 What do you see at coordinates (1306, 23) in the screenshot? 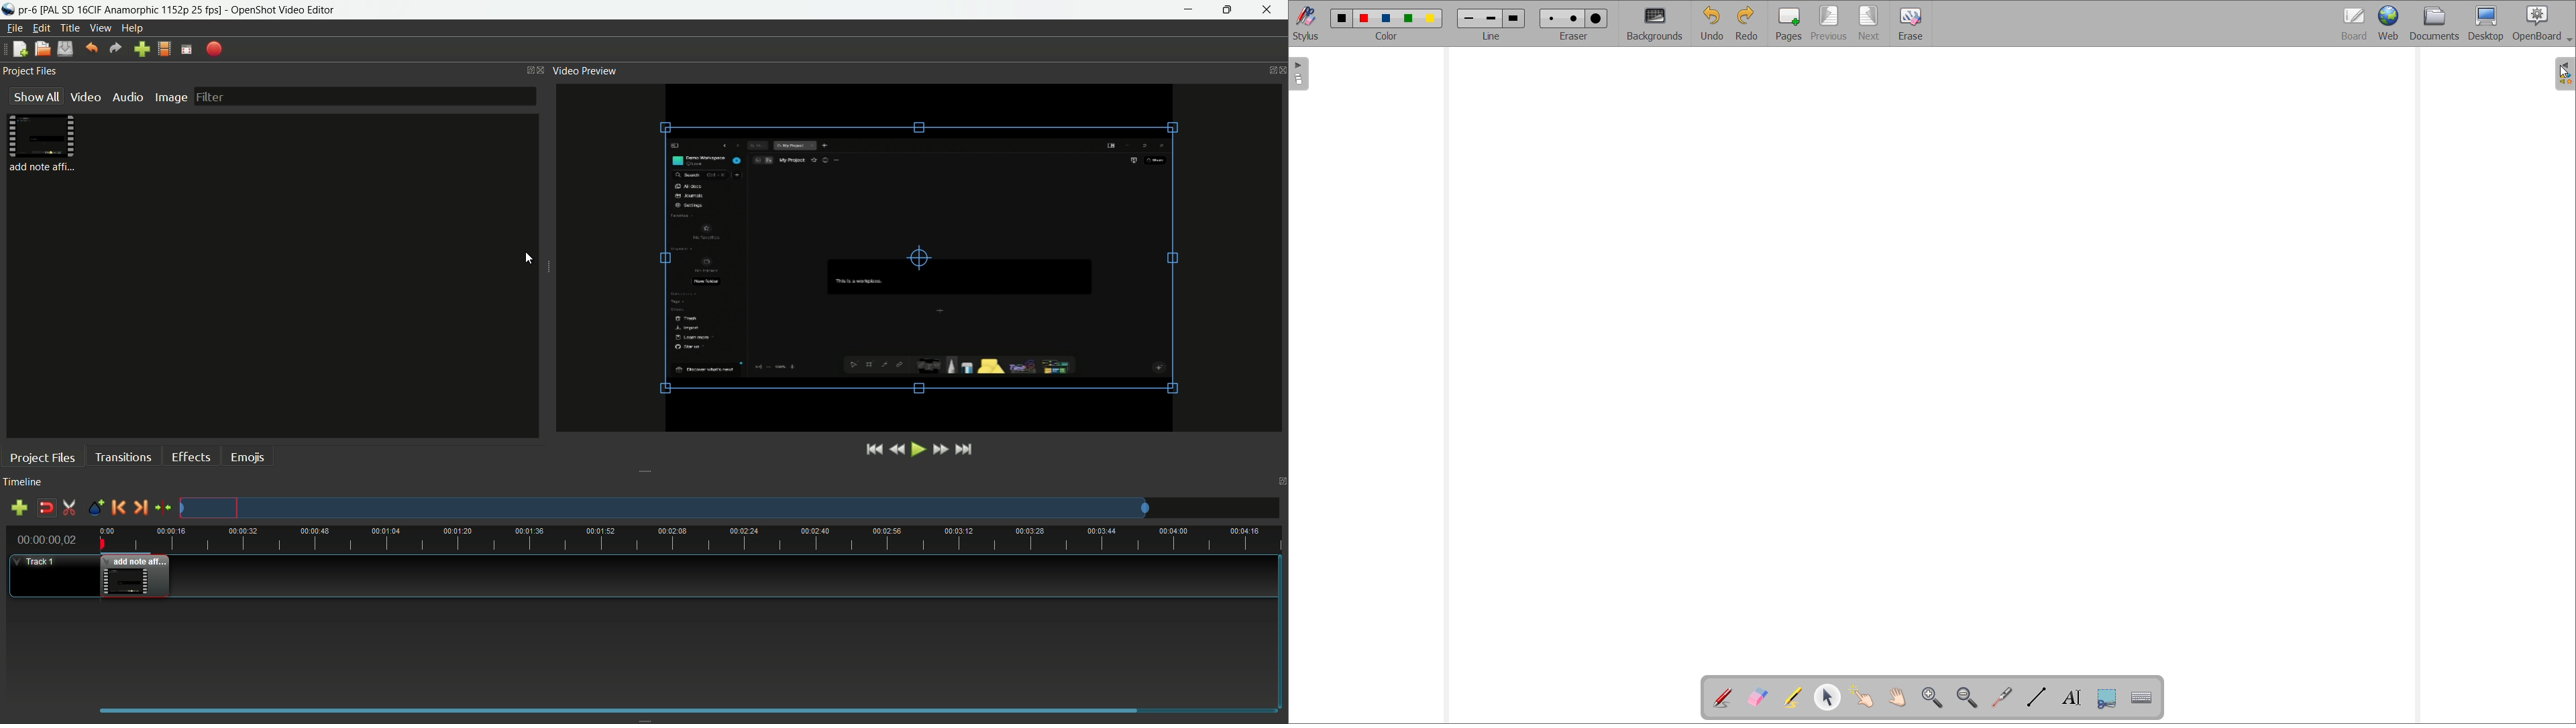
I see `stylus` at bounding box center [1306, 23].